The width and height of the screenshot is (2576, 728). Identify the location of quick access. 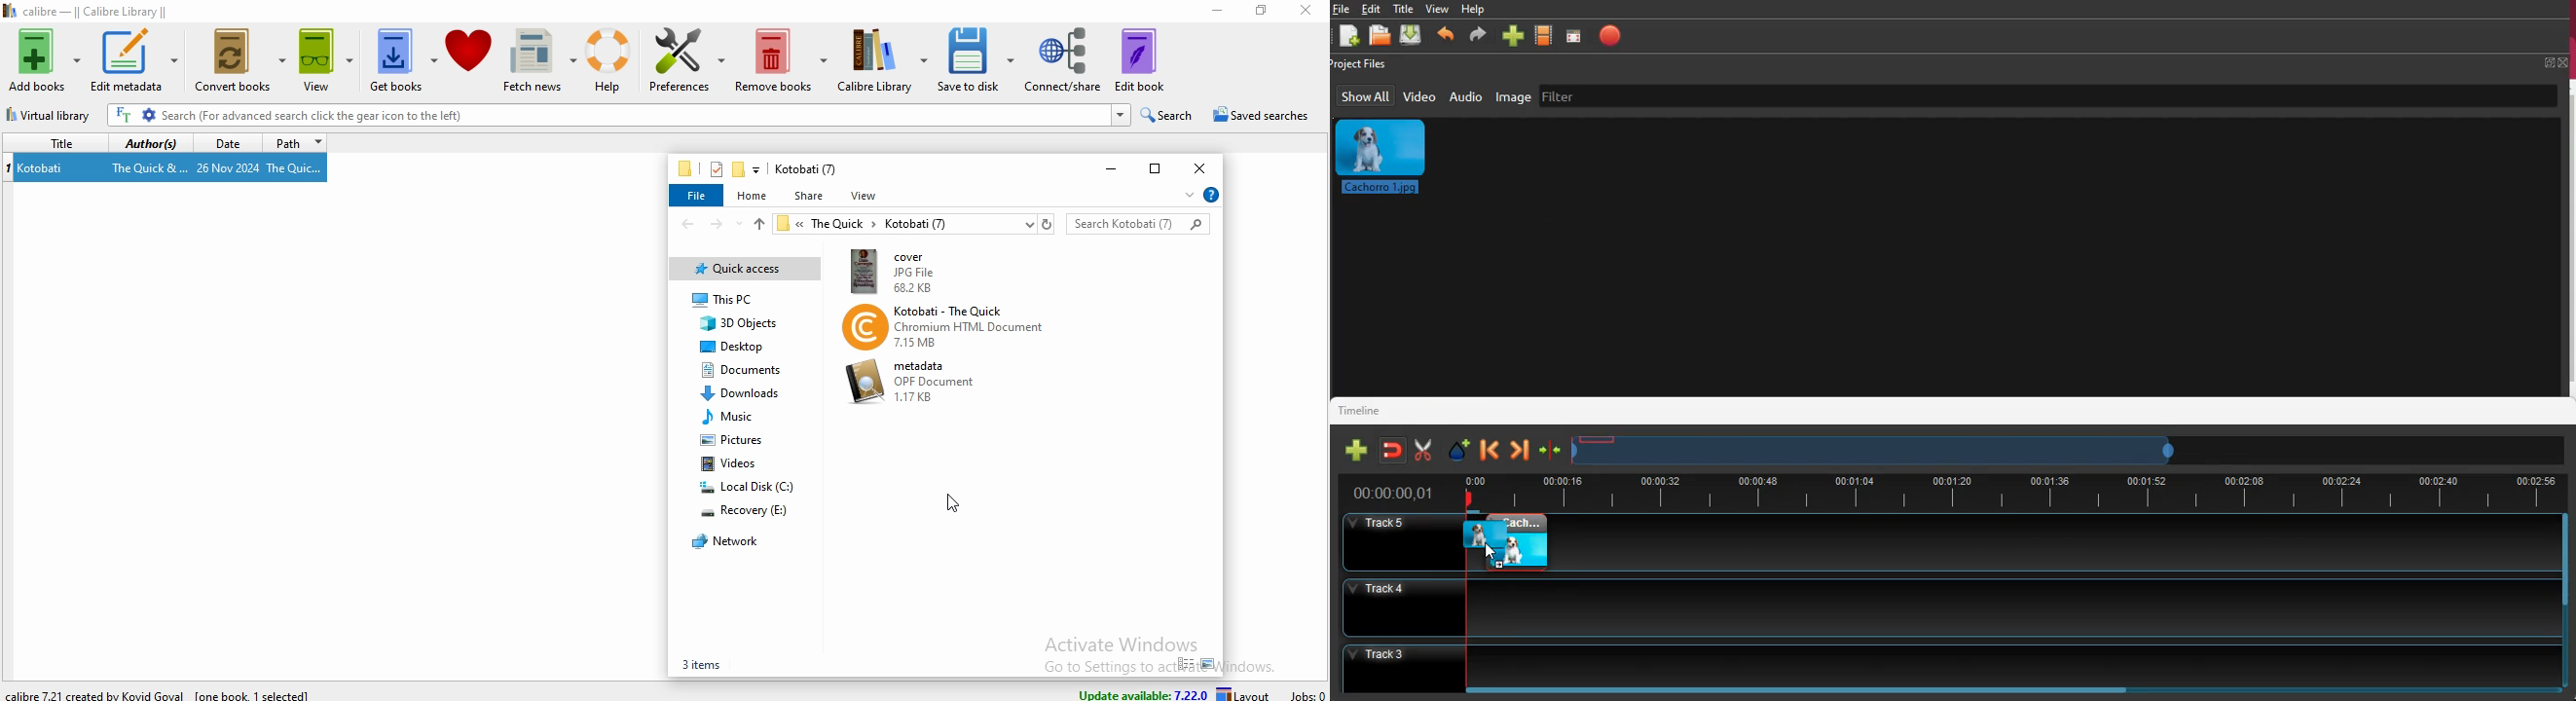
(745, 270).